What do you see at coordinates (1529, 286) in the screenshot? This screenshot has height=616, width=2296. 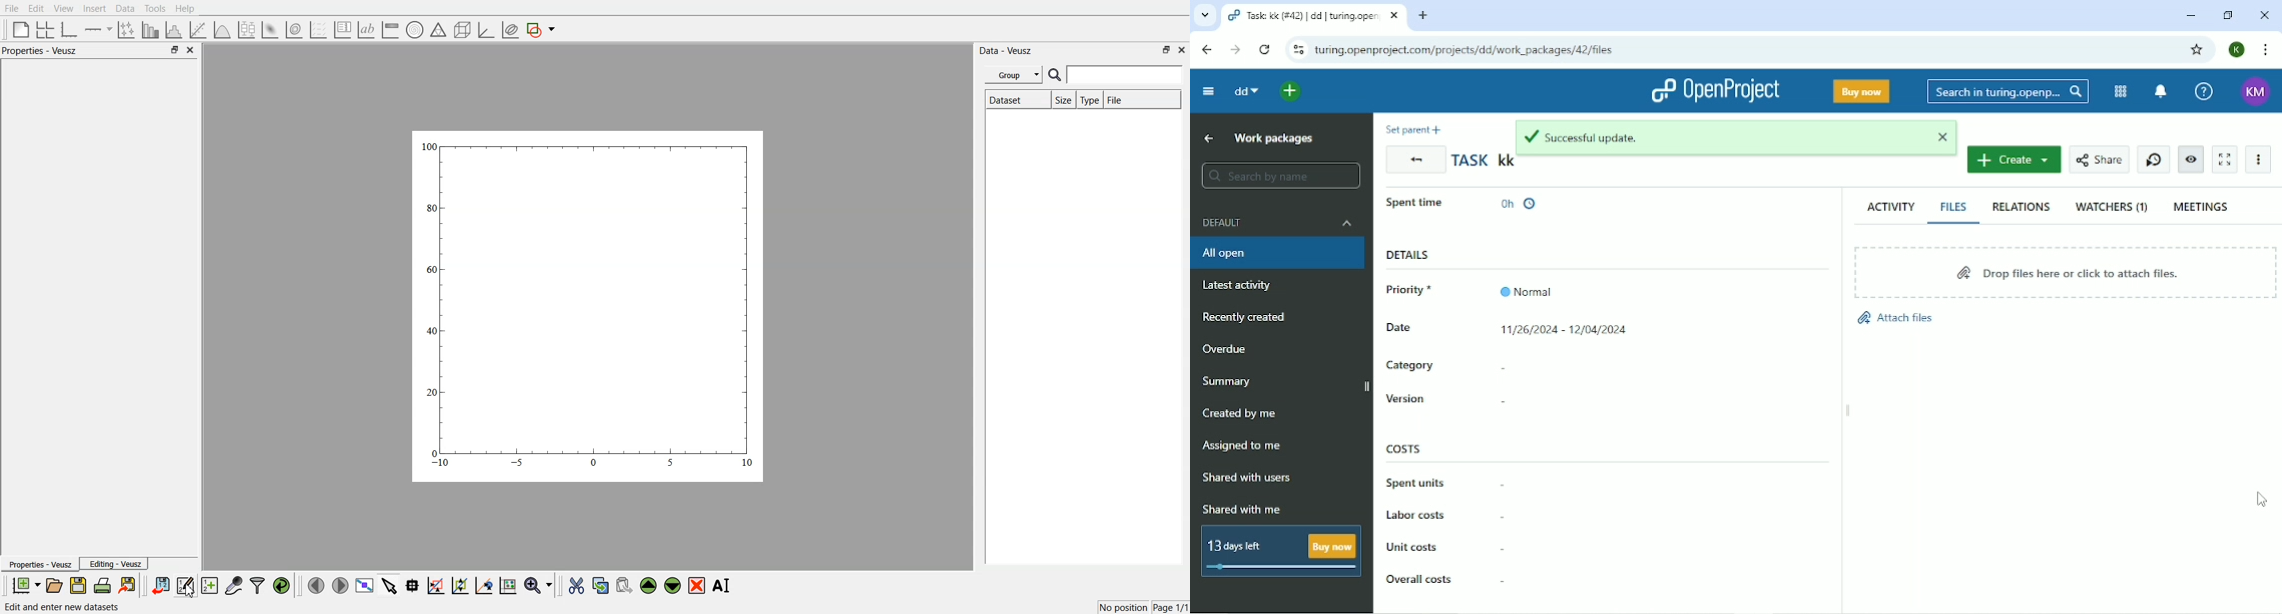 I see `Normal` at bounding box center [1529, 286].